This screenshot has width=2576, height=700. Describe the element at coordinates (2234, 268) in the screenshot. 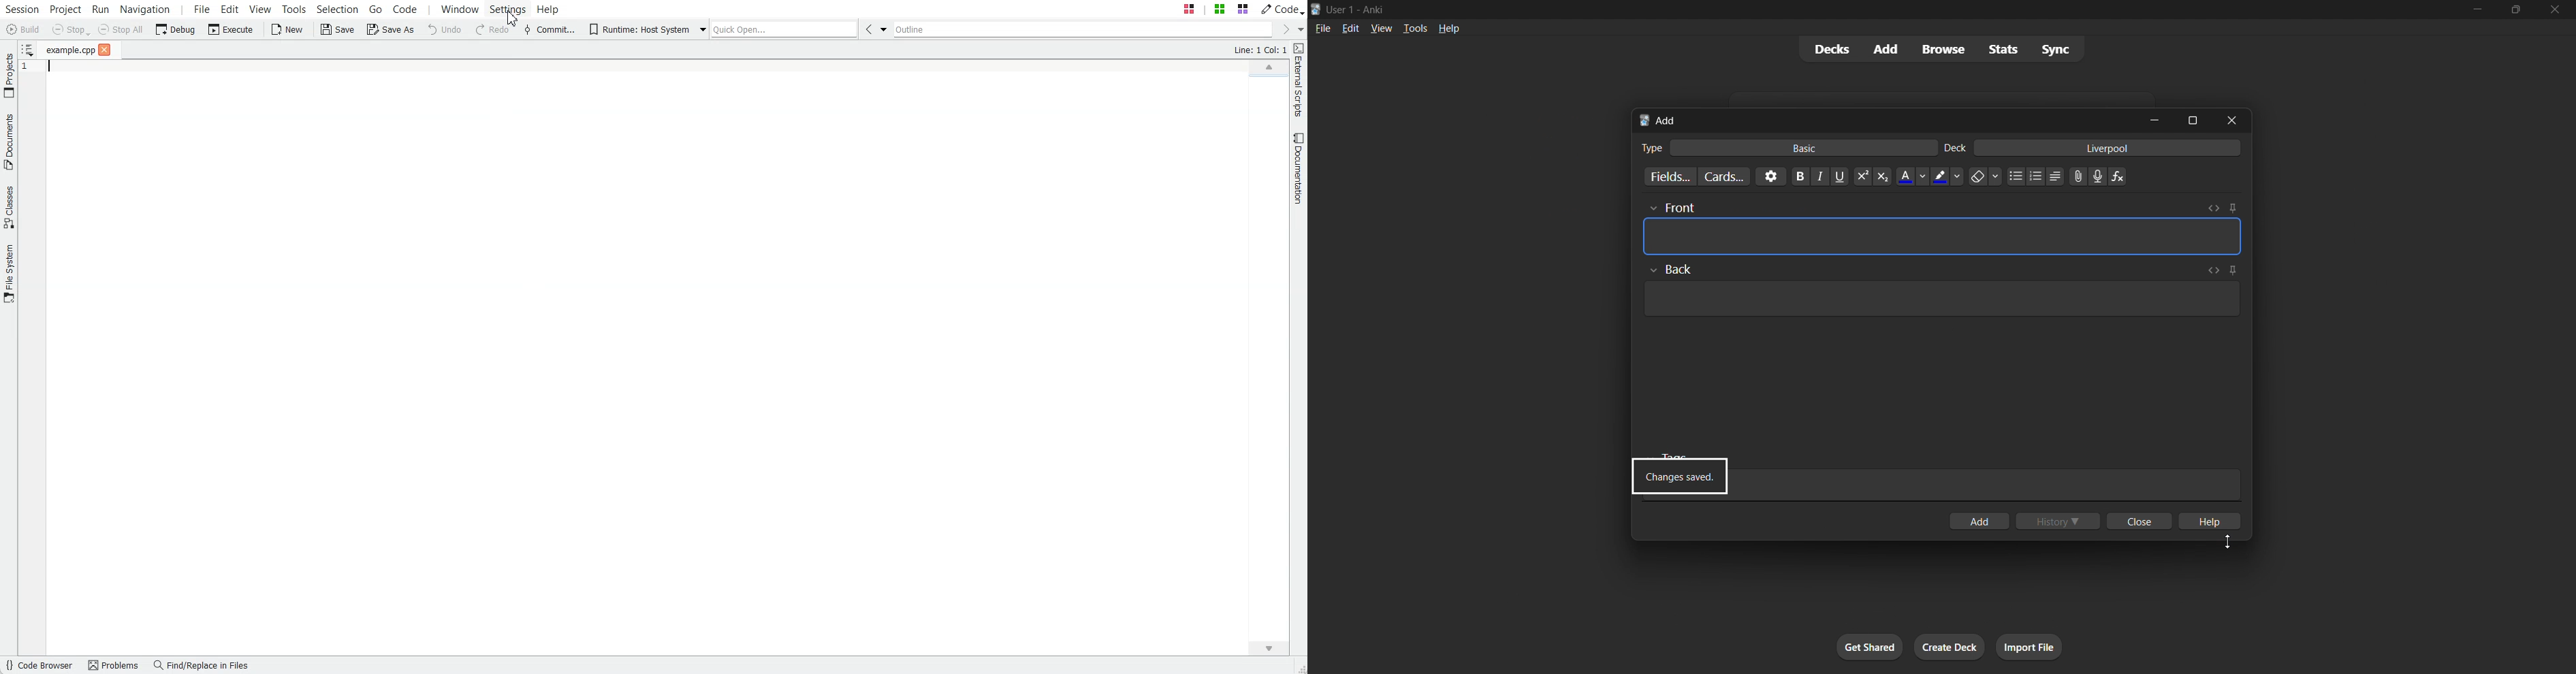

I see `pin` at that location.